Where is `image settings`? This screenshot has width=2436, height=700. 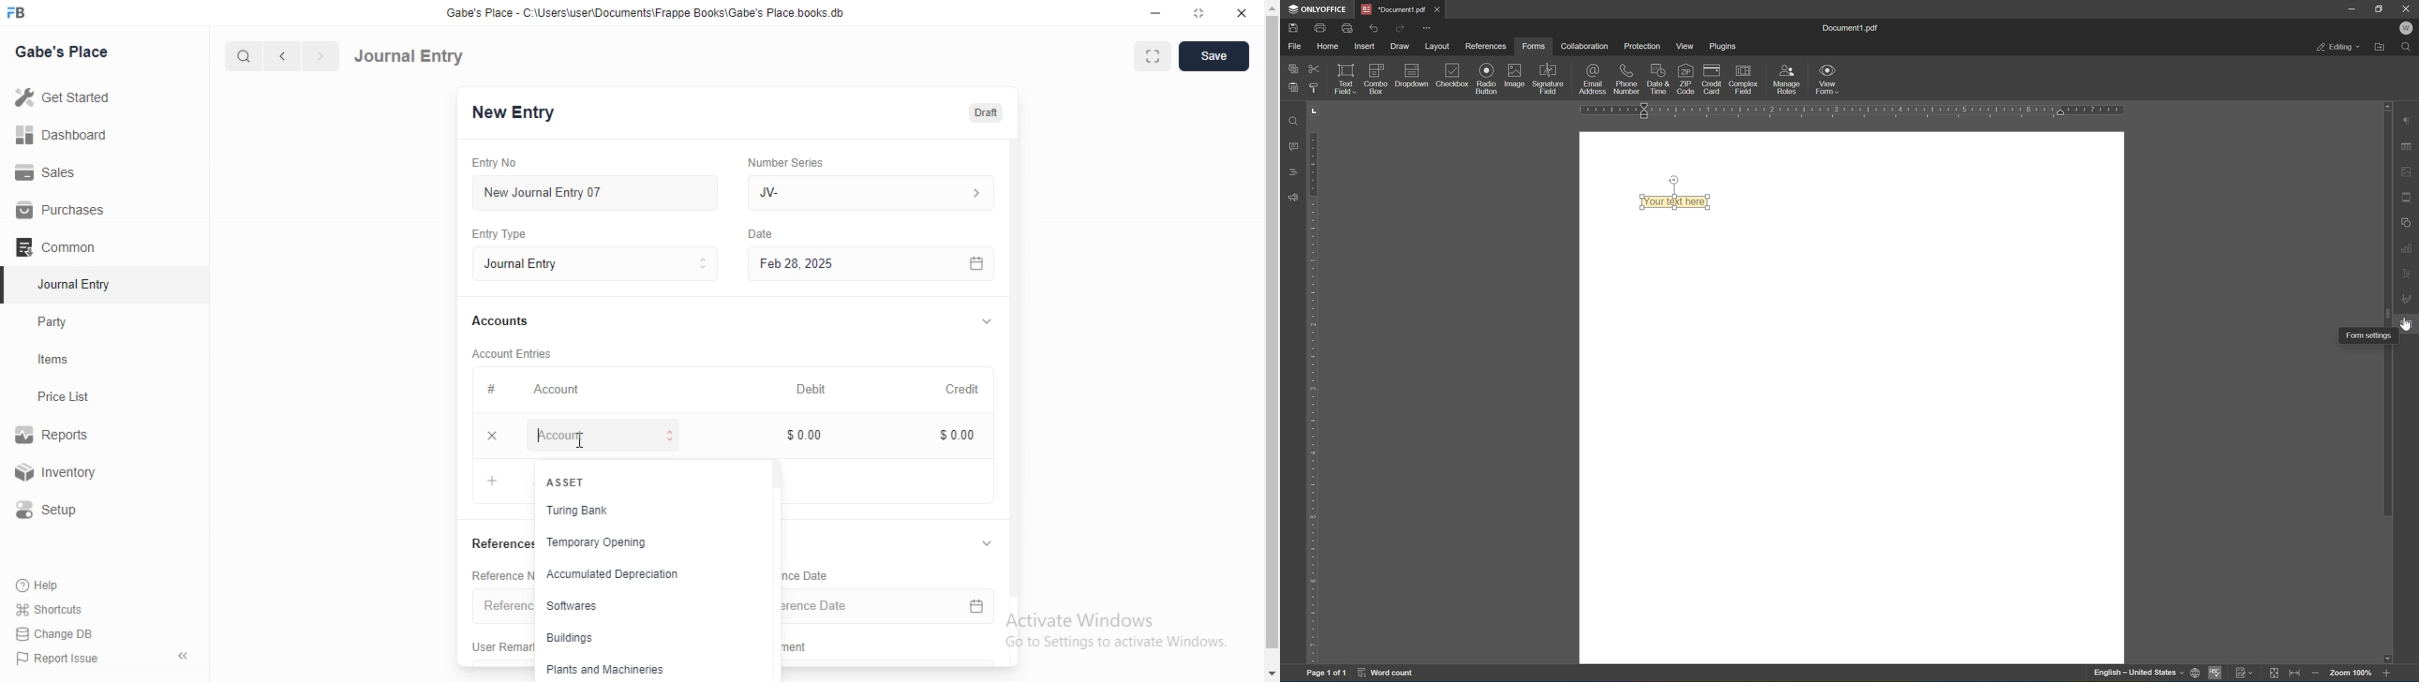
image settings is located at coordinates (2408, 172).